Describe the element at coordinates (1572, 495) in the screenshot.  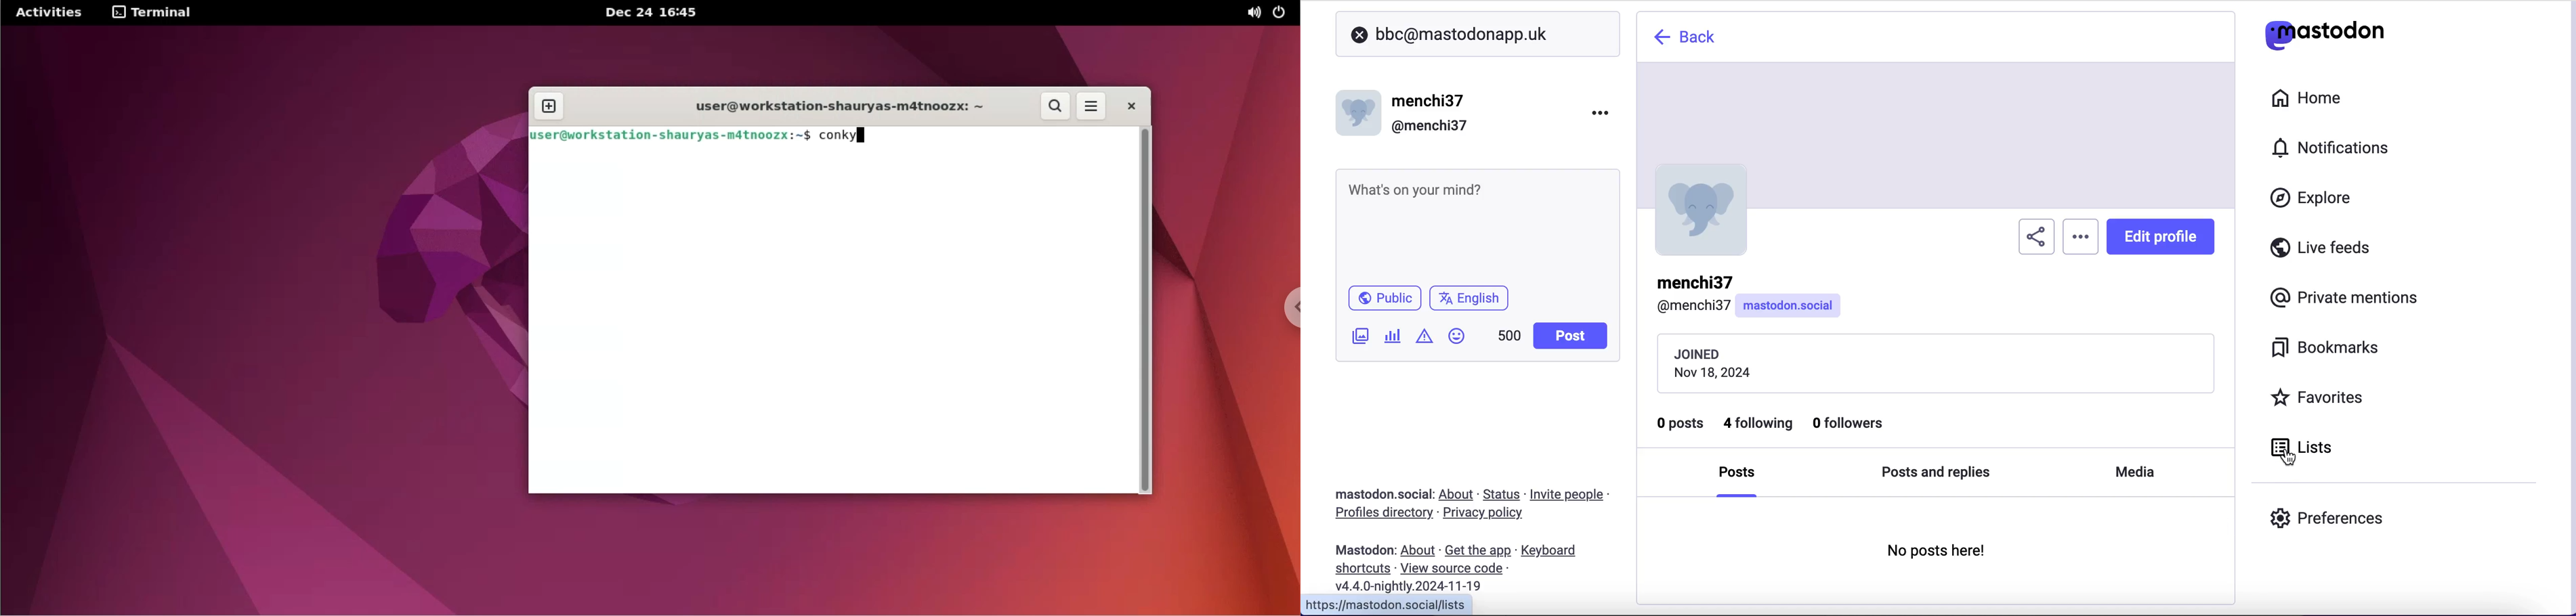
I see `invite people` at that location.